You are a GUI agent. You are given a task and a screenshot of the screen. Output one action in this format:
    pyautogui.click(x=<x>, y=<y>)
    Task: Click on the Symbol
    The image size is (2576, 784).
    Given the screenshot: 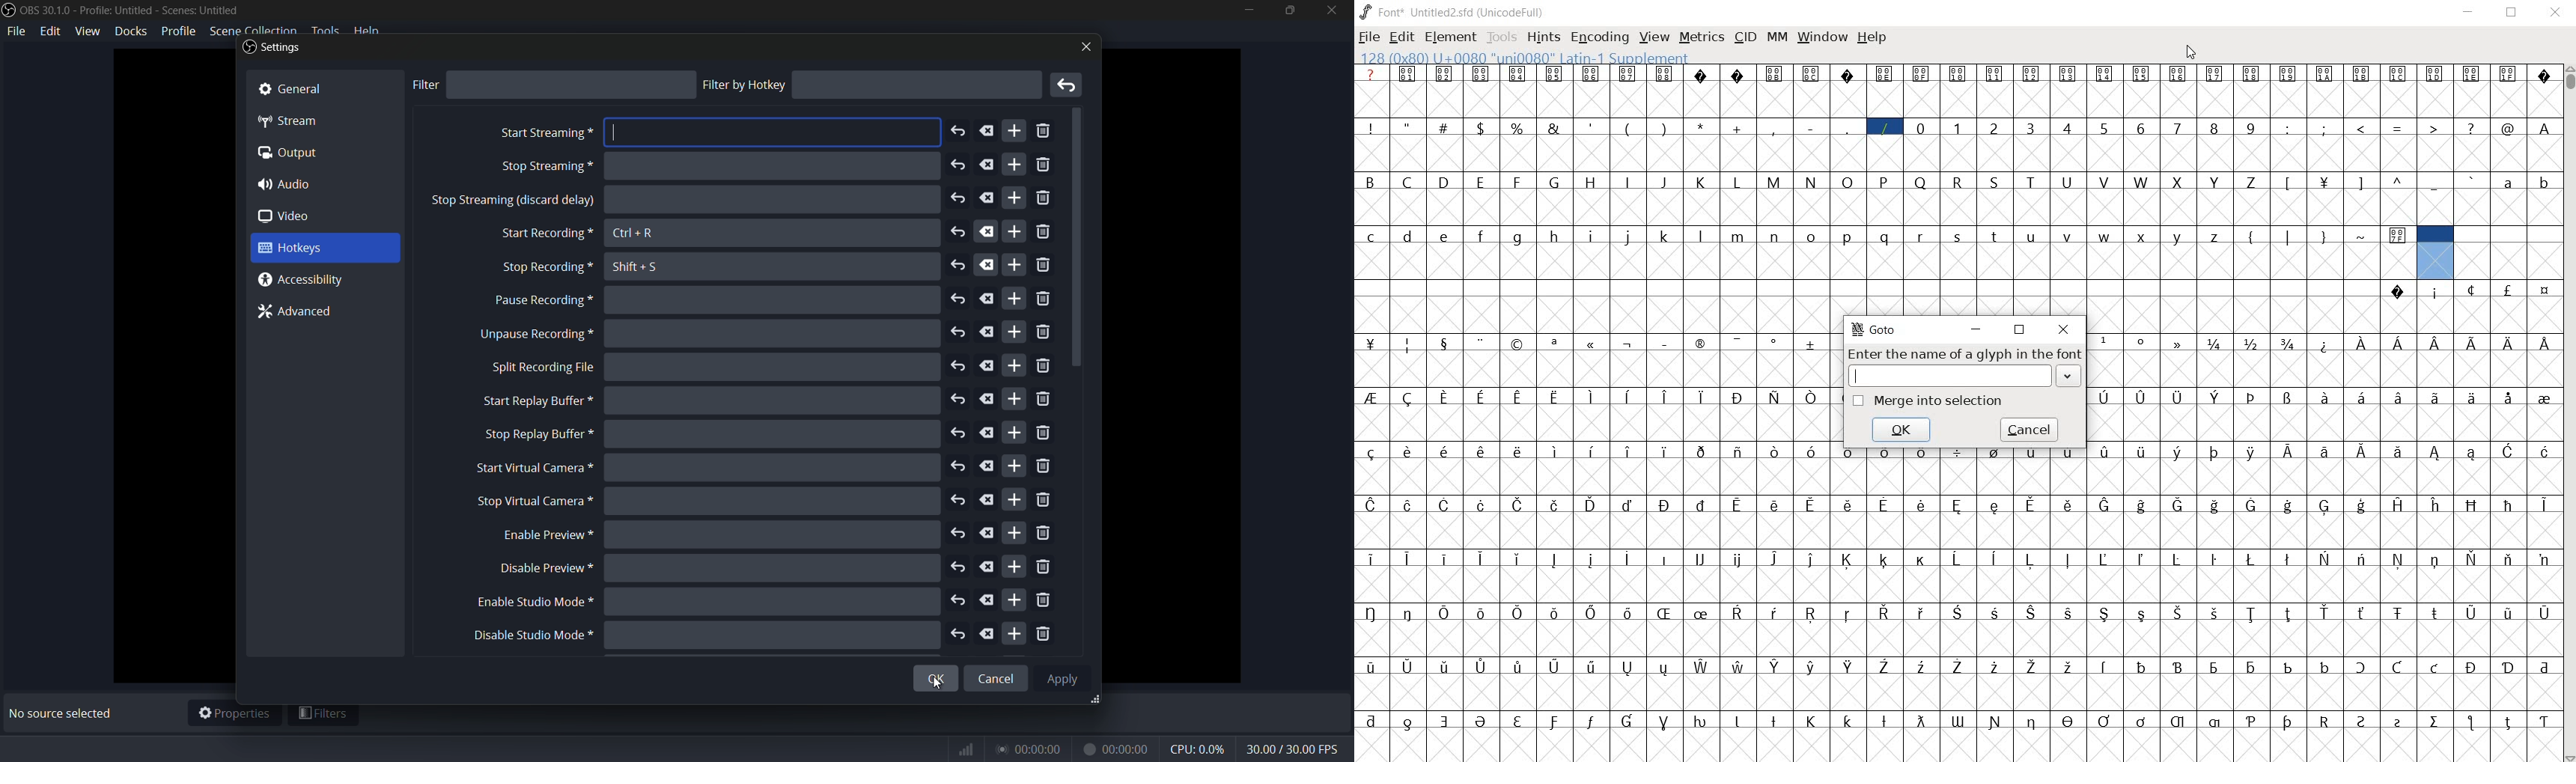 What is the action you would take?
    pyautogui.click(x=1520, y=451)
    